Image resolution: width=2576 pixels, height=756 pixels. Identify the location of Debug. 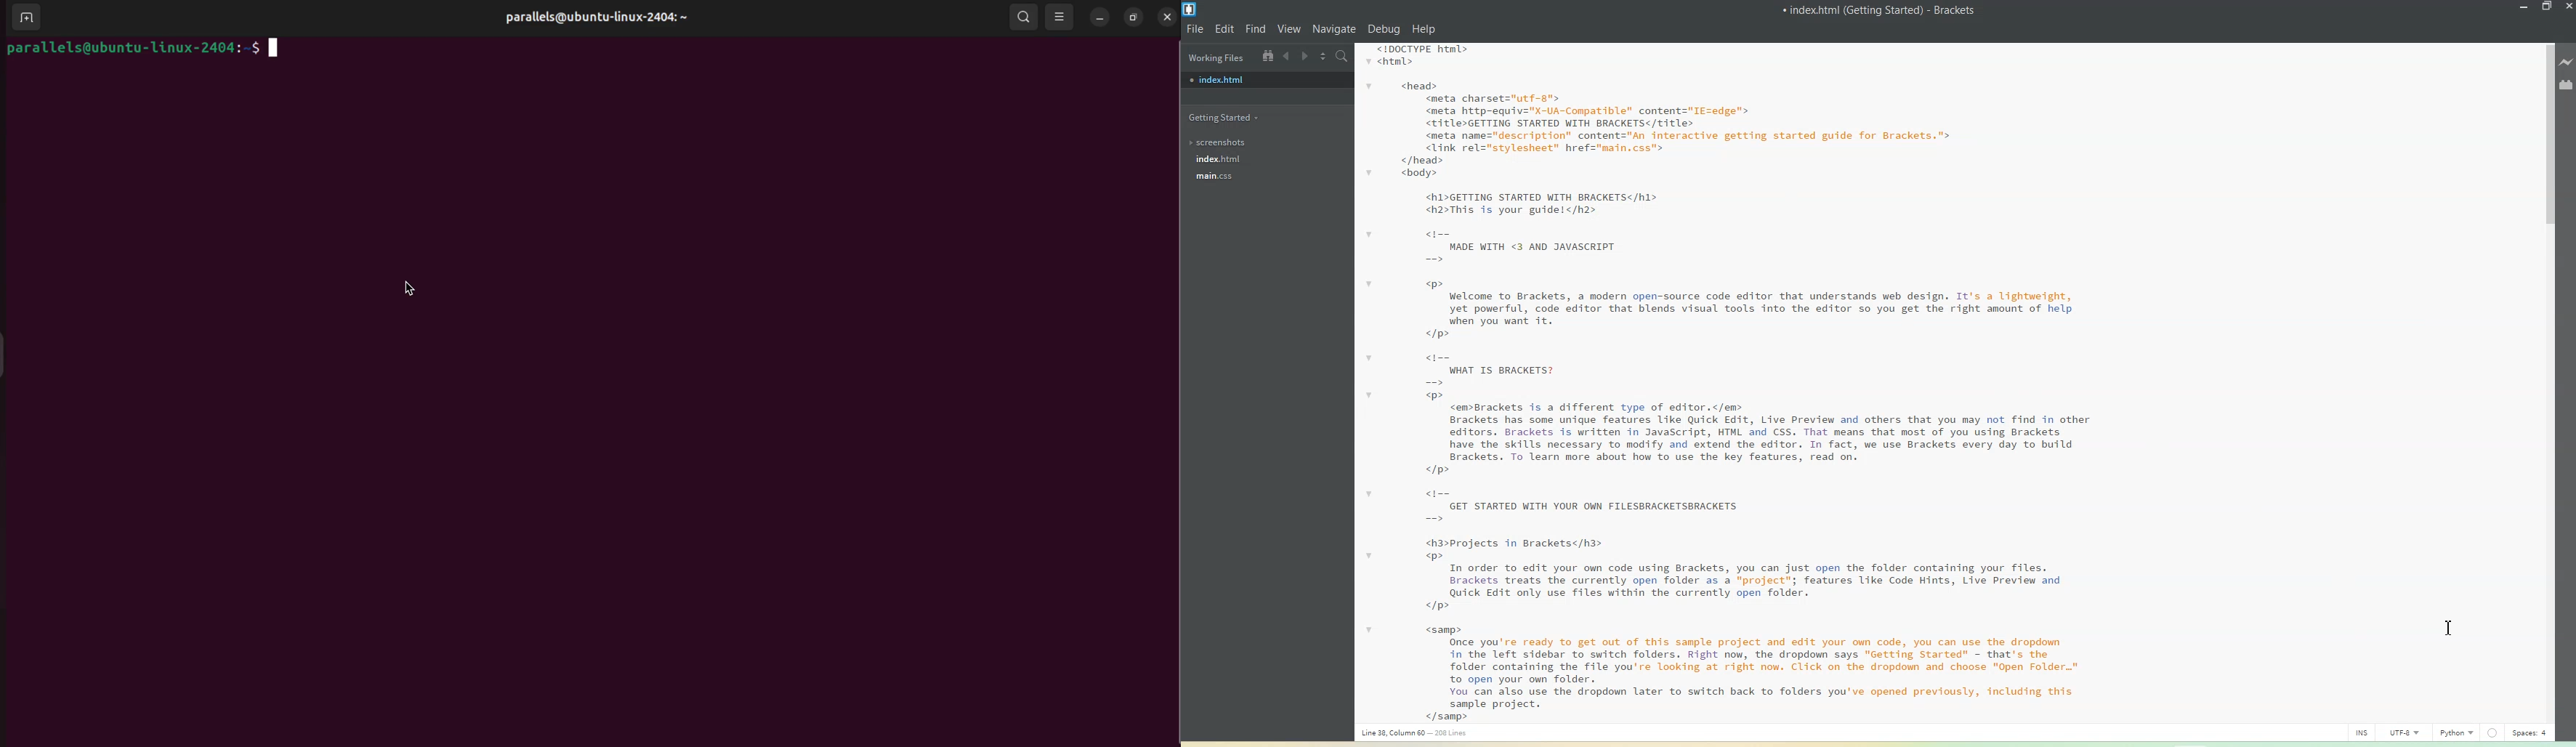
(1384, 29).